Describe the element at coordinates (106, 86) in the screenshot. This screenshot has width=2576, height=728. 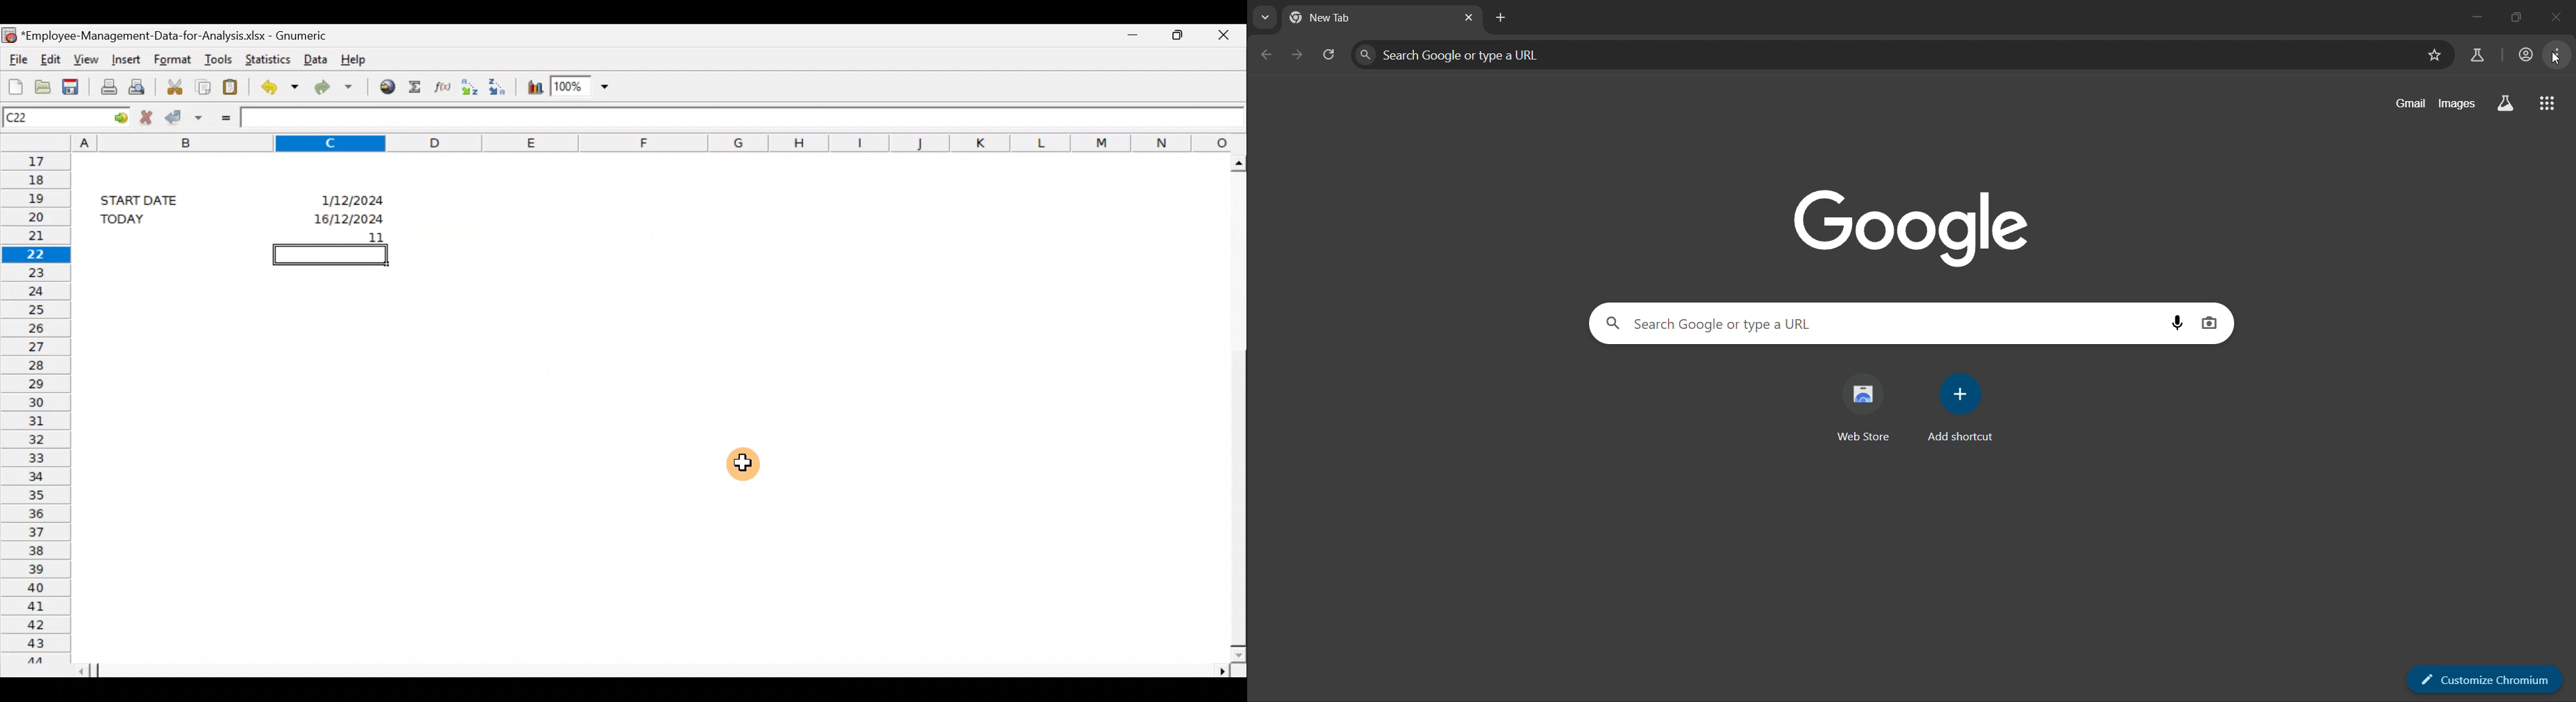
I see `Print current file` at that location.